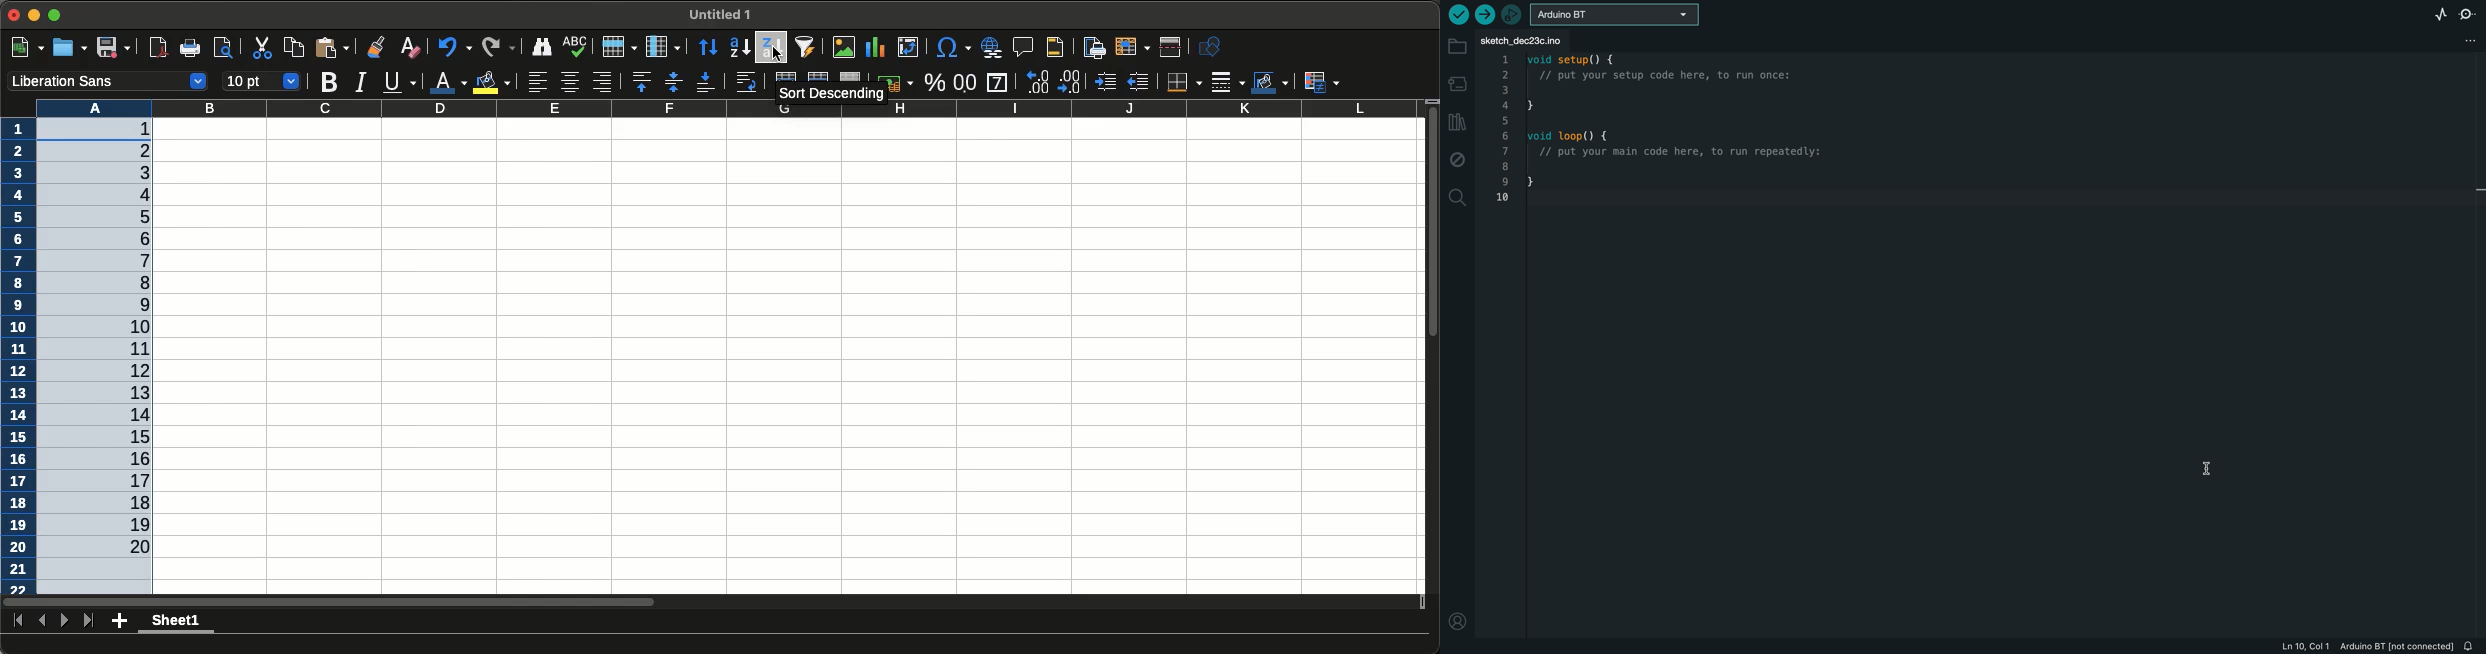 The height and width of the screenshot is (672, 2492). Describe the element at coordinates (18, 620) in the screenshot. I see `First sheet` at that location.